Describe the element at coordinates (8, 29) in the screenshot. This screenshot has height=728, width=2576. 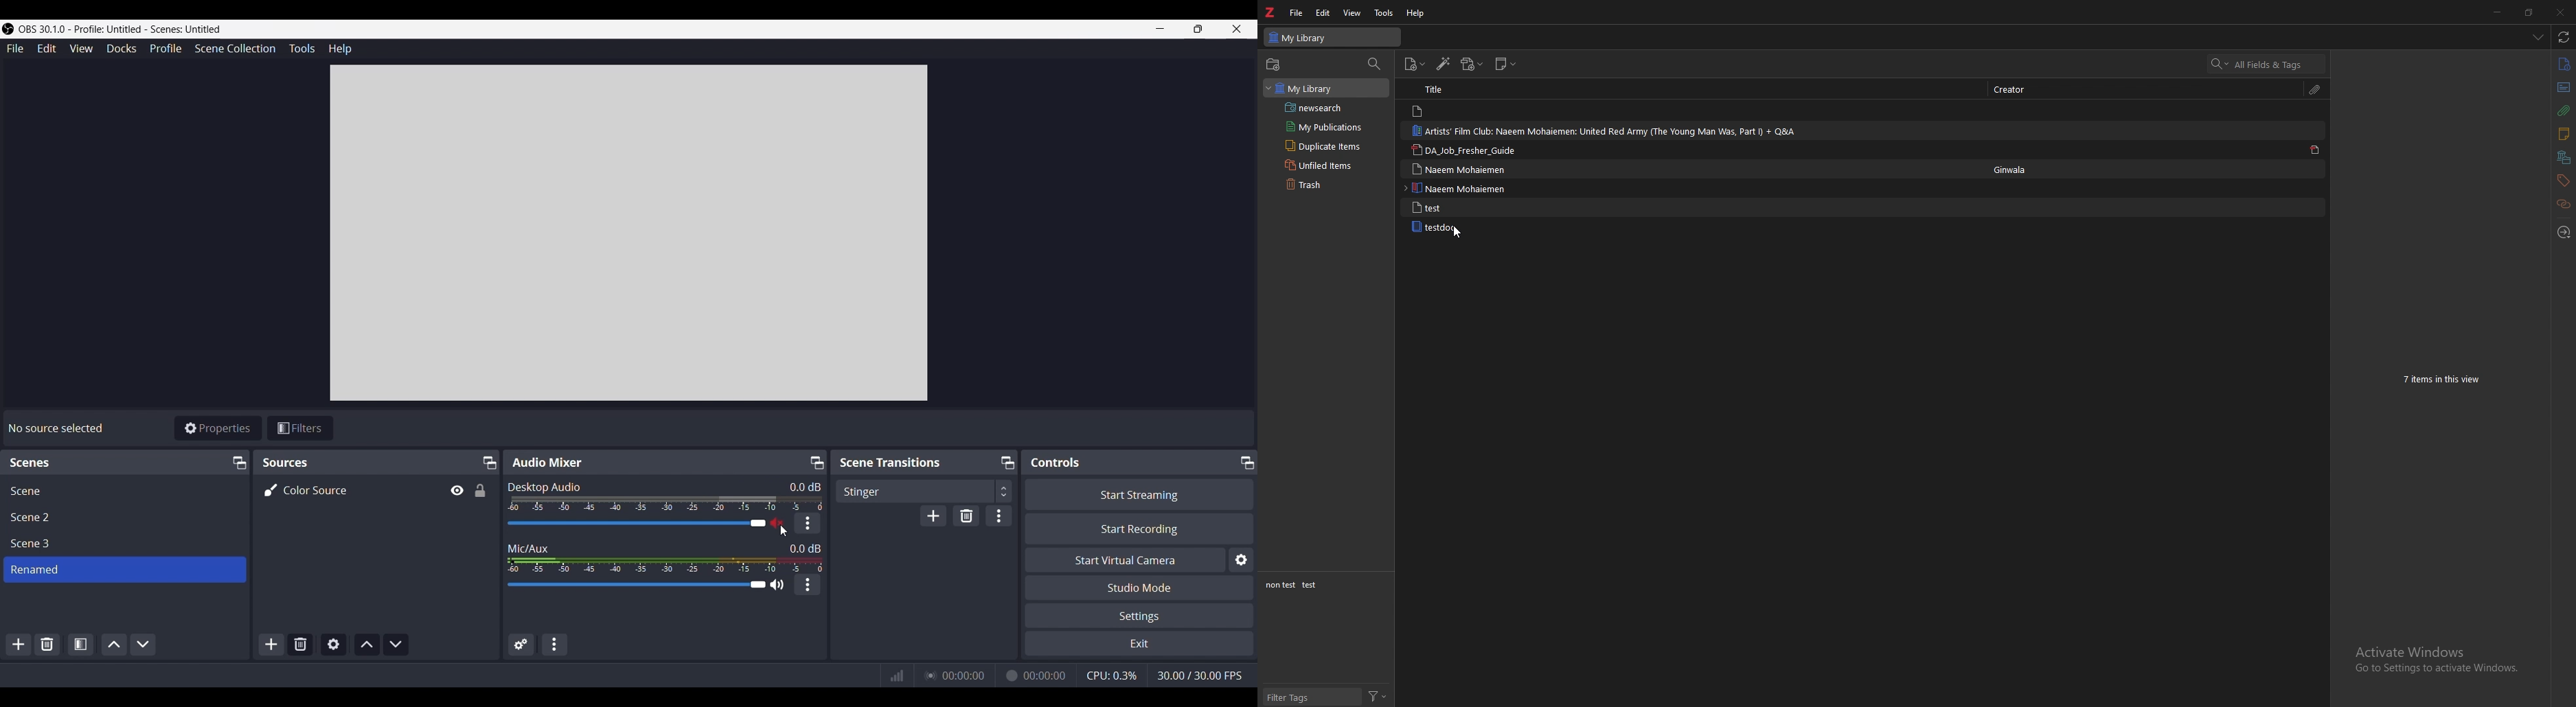
I see `Software logo` at that location.